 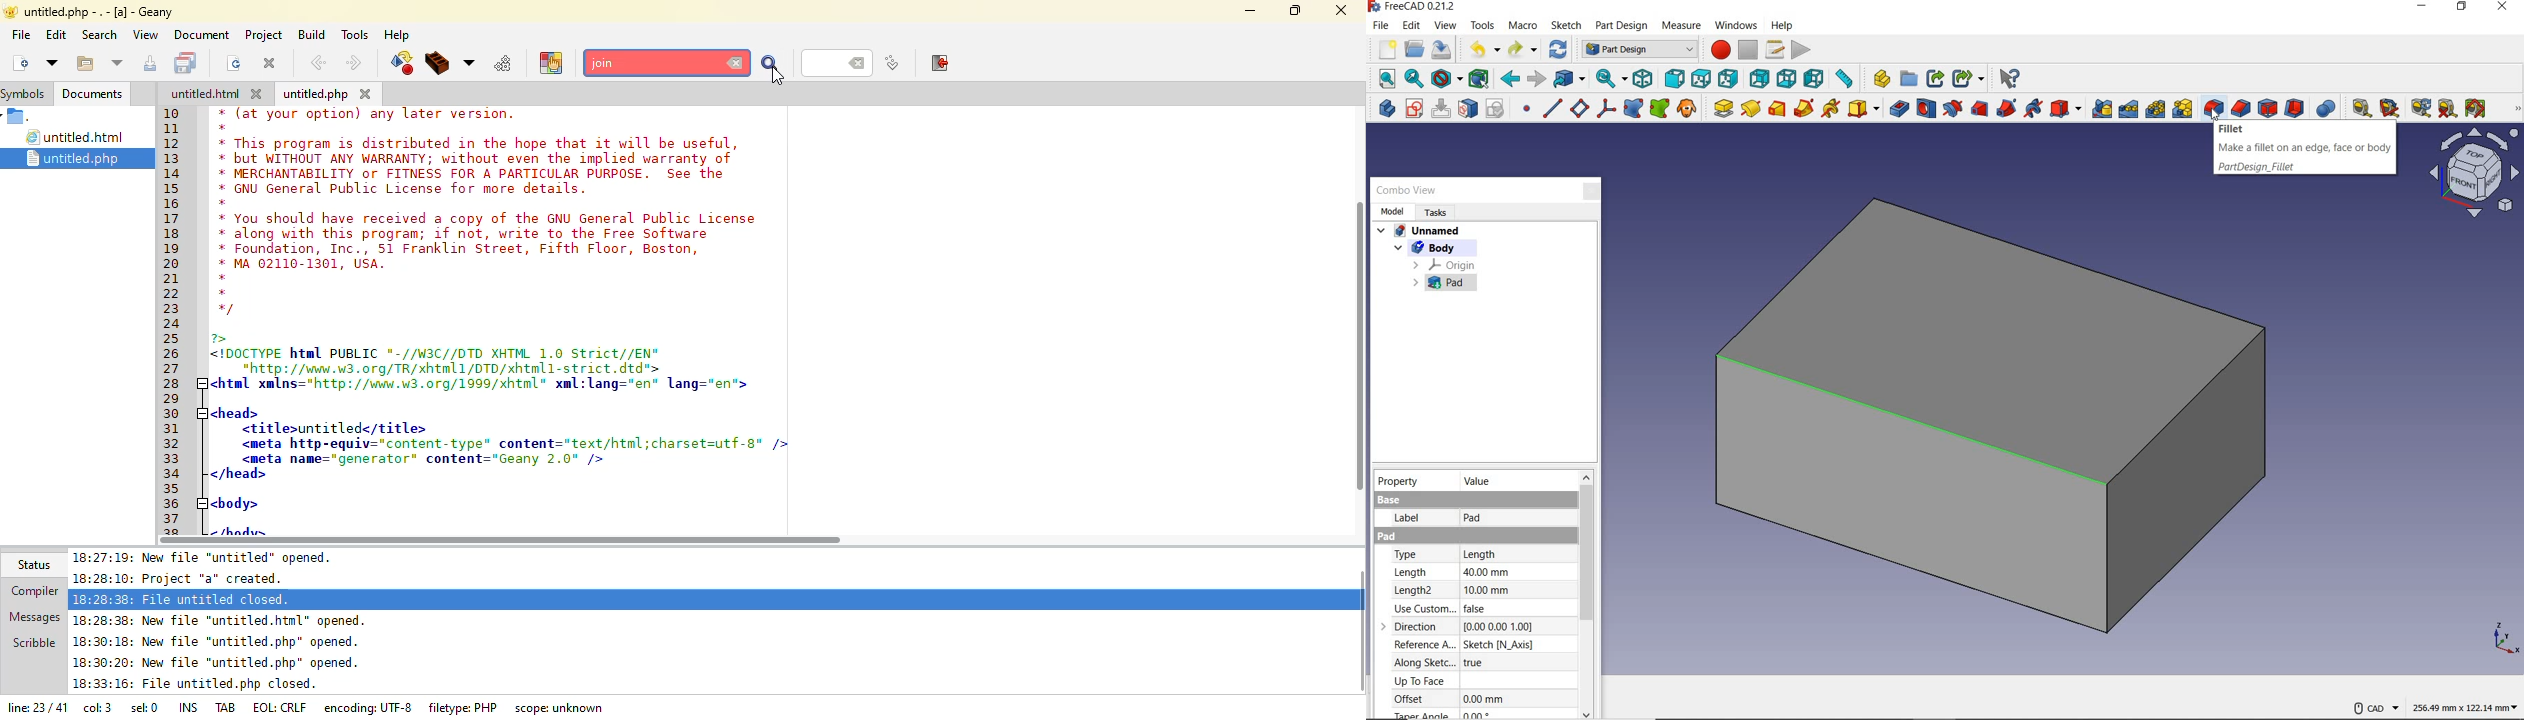 What do you see at coordinates (1480, 609) in the screenshot?
I see `false` at bounding box center [1480, 609].